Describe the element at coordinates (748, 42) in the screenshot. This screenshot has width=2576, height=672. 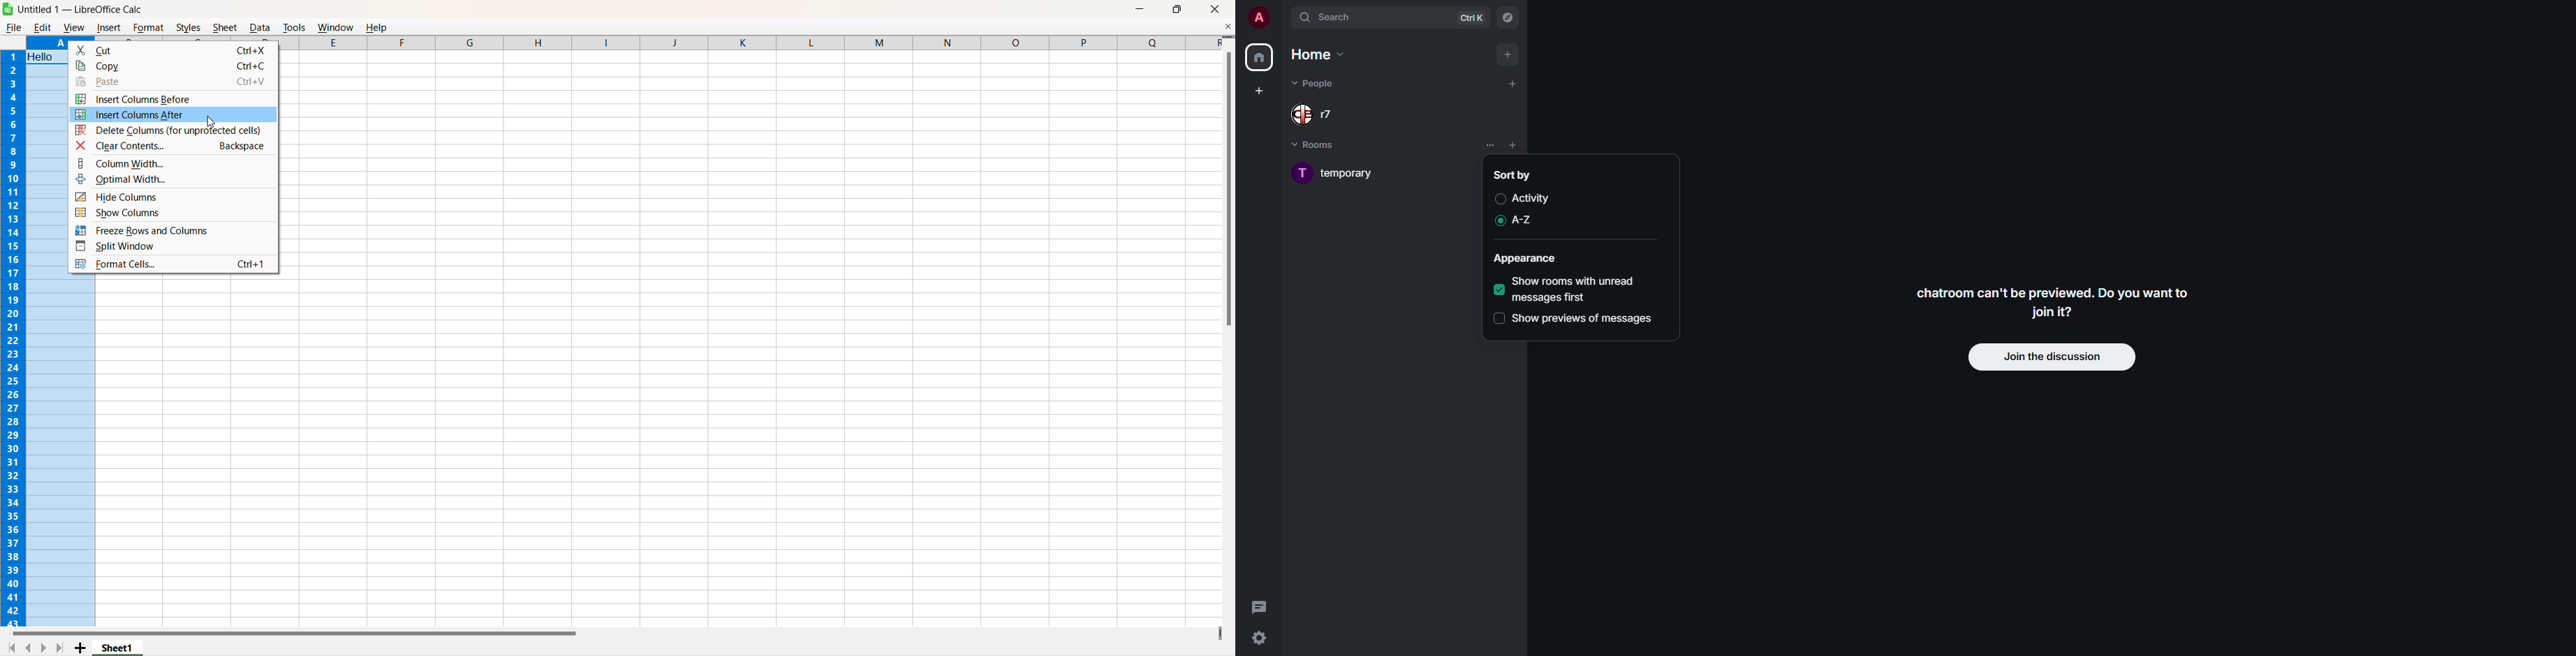
I see `Columns` at that location.